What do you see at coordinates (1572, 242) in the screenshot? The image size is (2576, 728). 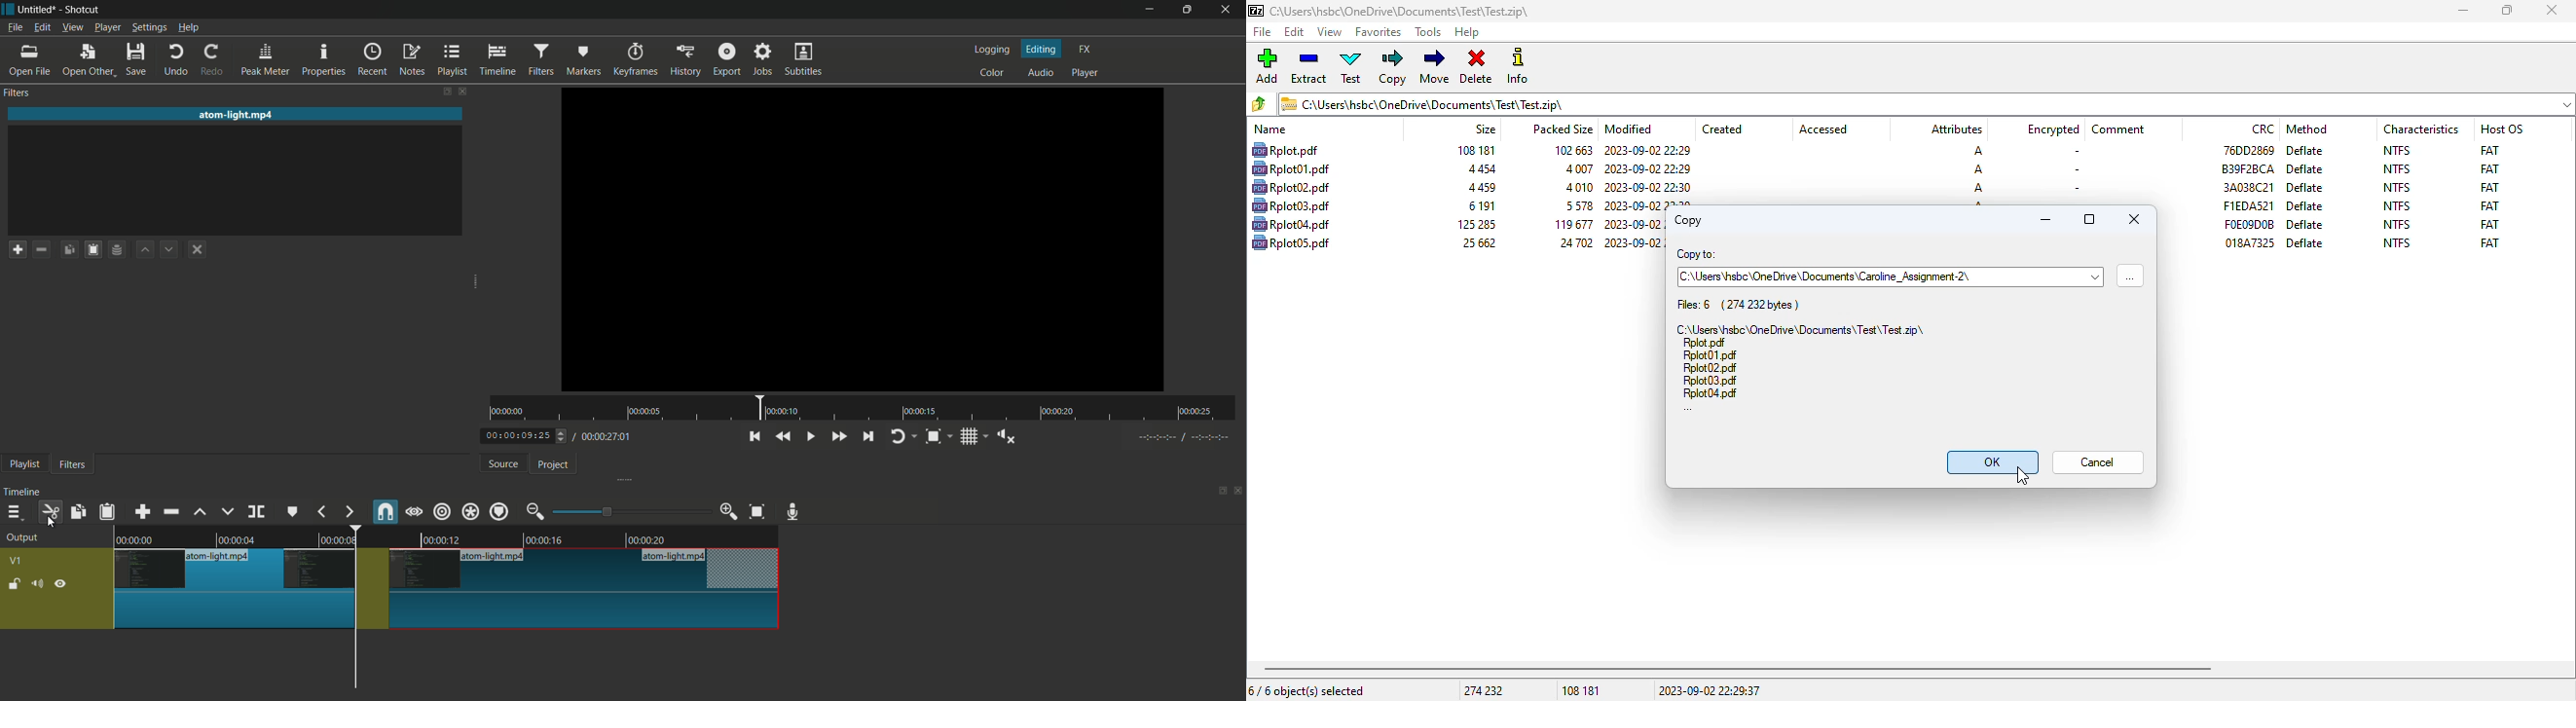 I see `packed size` at bounding box center [1572, 242].